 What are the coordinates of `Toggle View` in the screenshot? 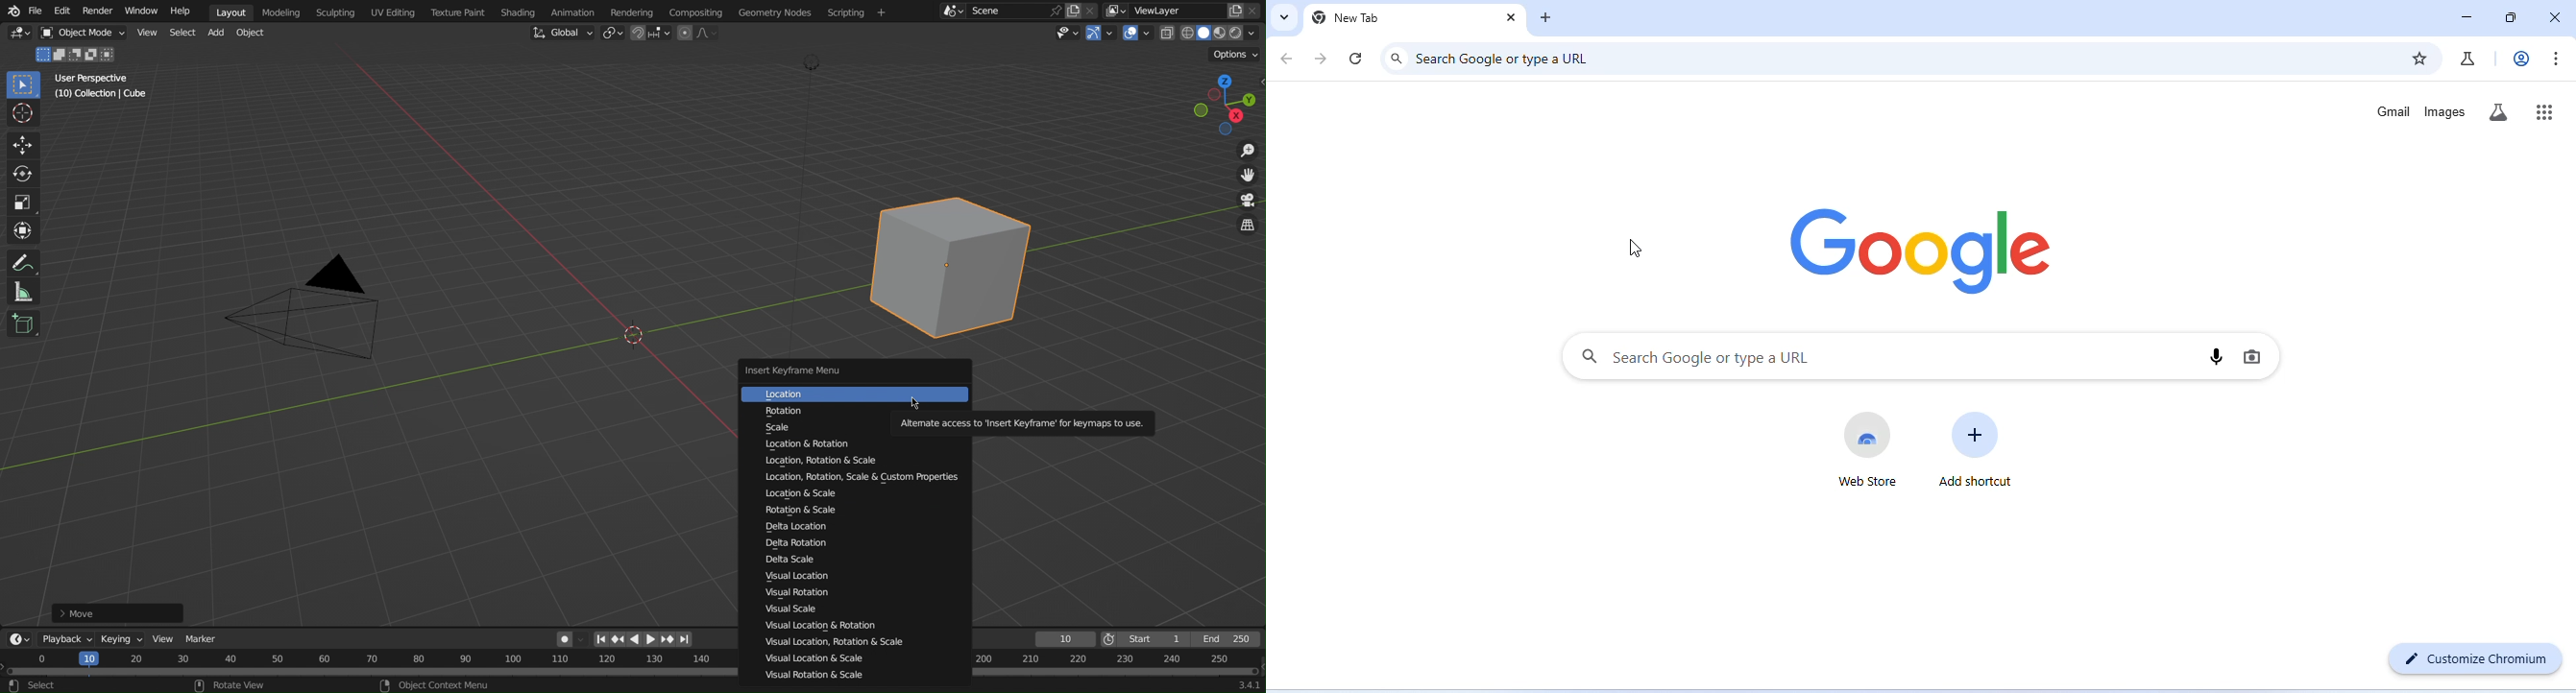 It's located at (1246, 227).